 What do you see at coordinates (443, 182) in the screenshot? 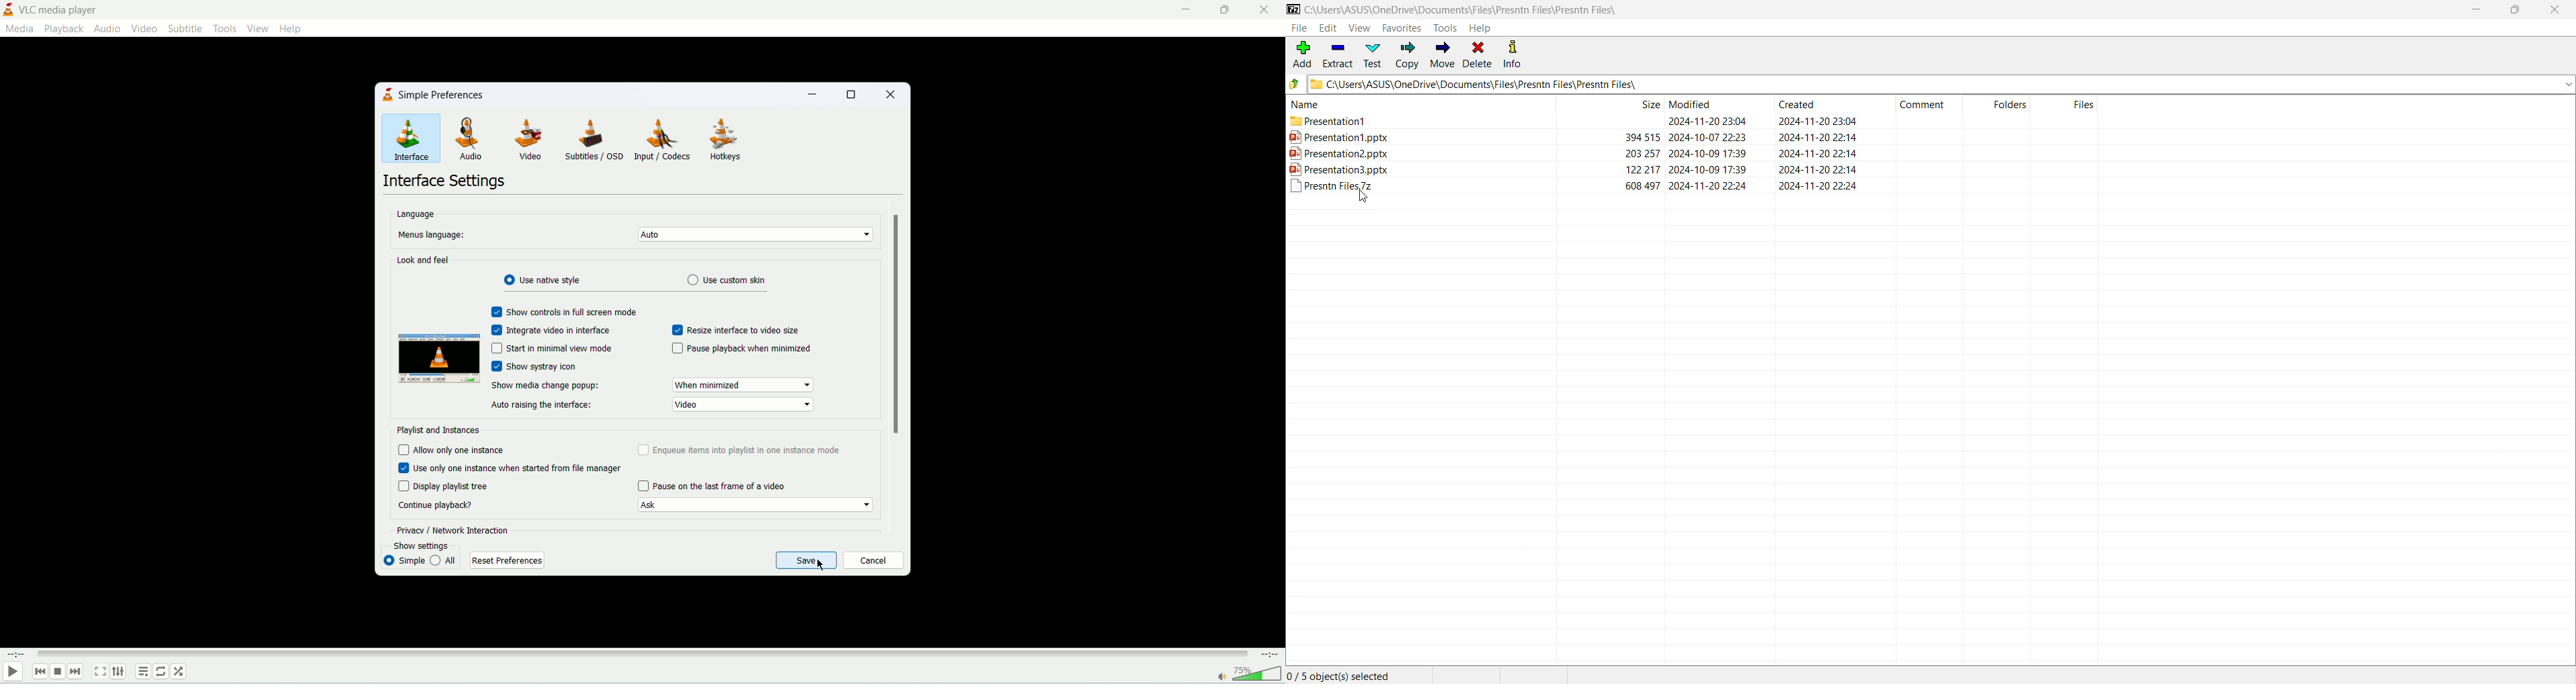
I see `interface settings` at bounding box center [443, 182].